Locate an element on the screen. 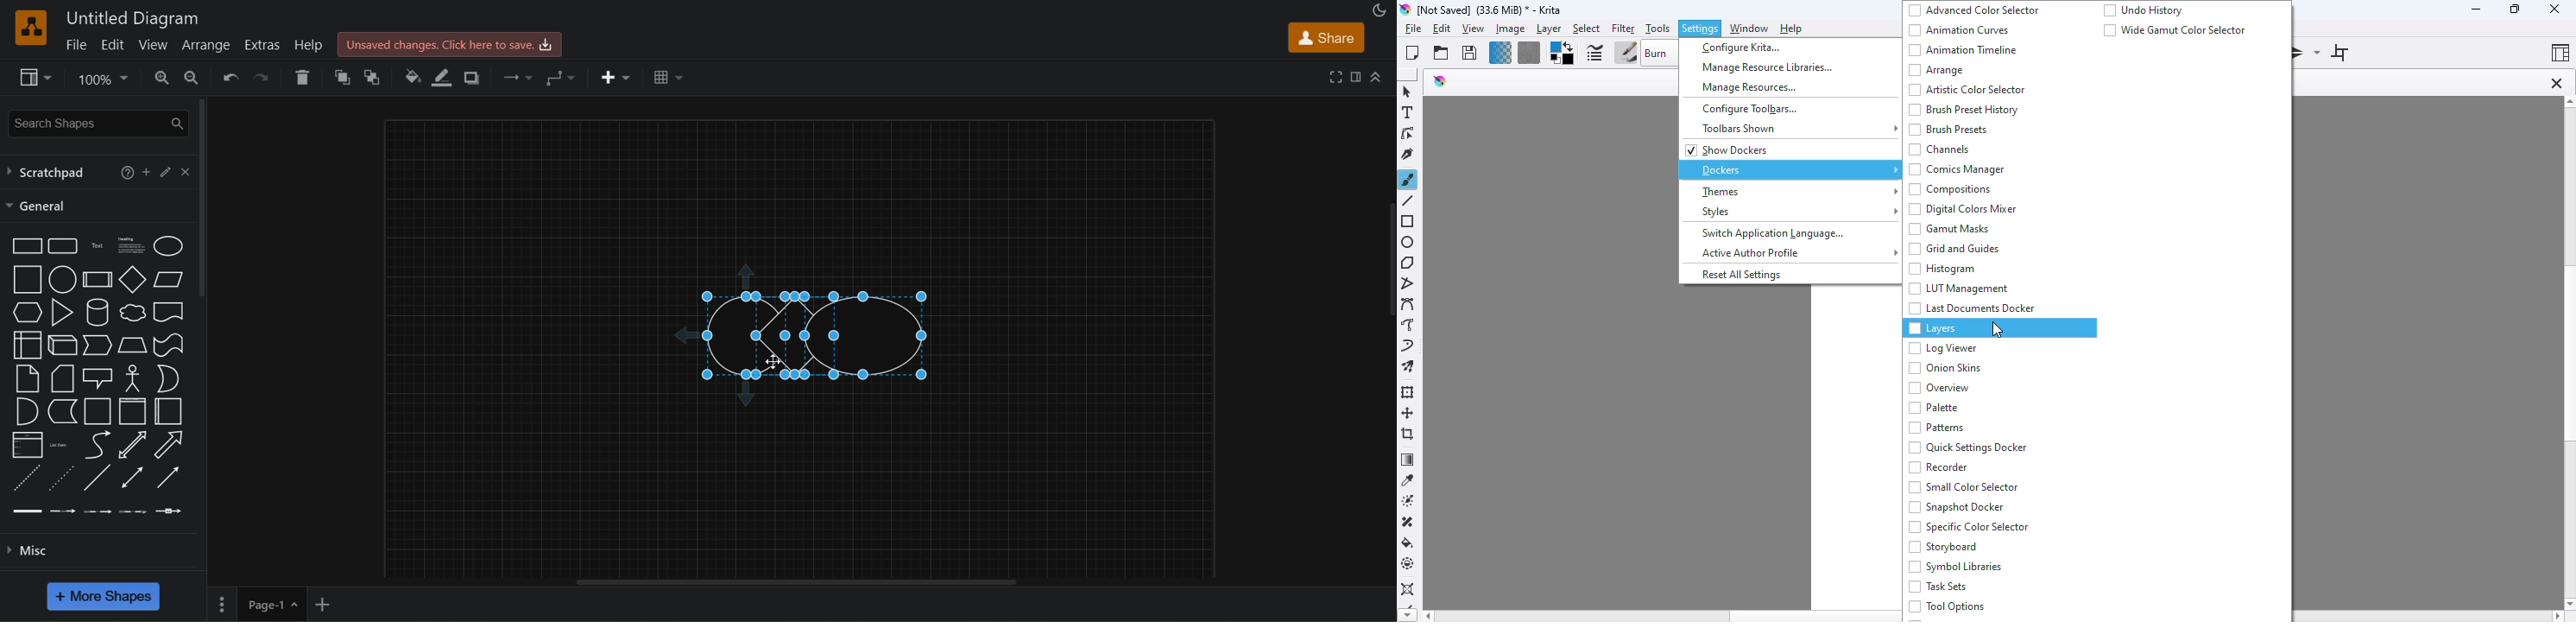 Image resolution: width=2576 pixels, height=644 pixels. dotted line is located at coordinates (60, 477).